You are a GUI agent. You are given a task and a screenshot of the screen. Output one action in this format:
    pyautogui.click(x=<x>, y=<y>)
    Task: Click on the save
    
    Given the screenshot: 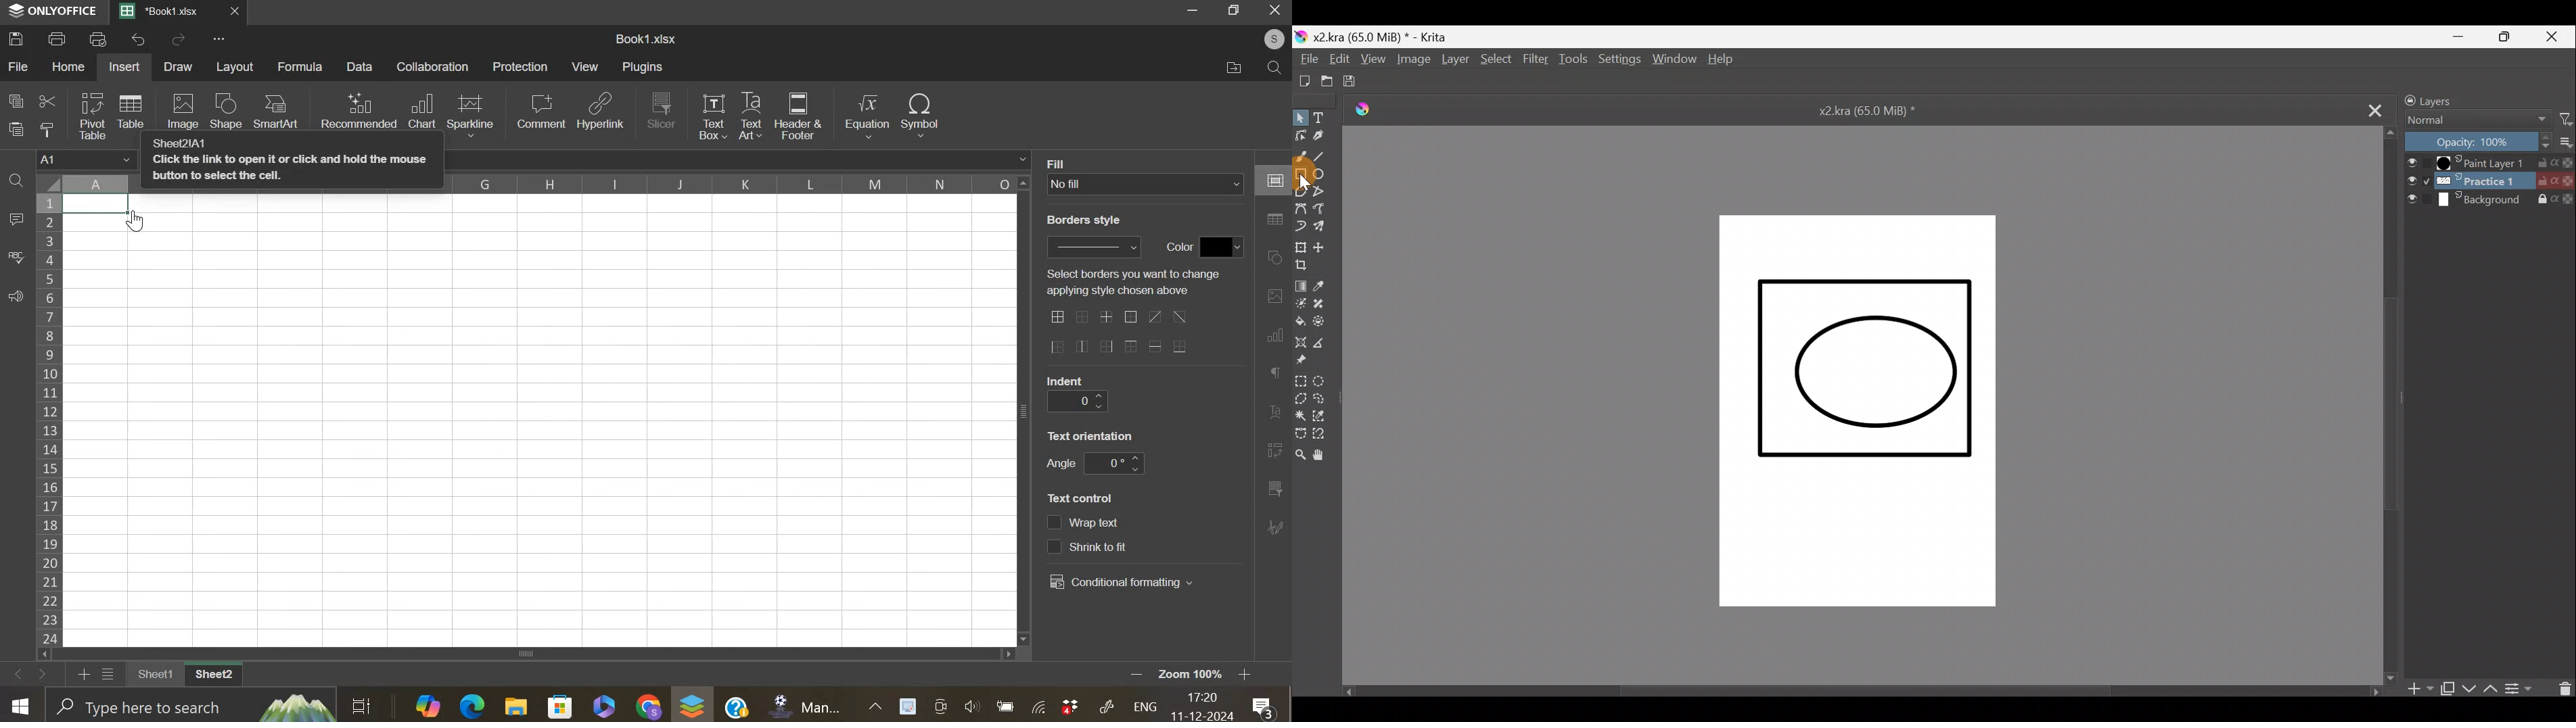 What is the action you would take?
    pyautogui.click(x=16, y=38)
    